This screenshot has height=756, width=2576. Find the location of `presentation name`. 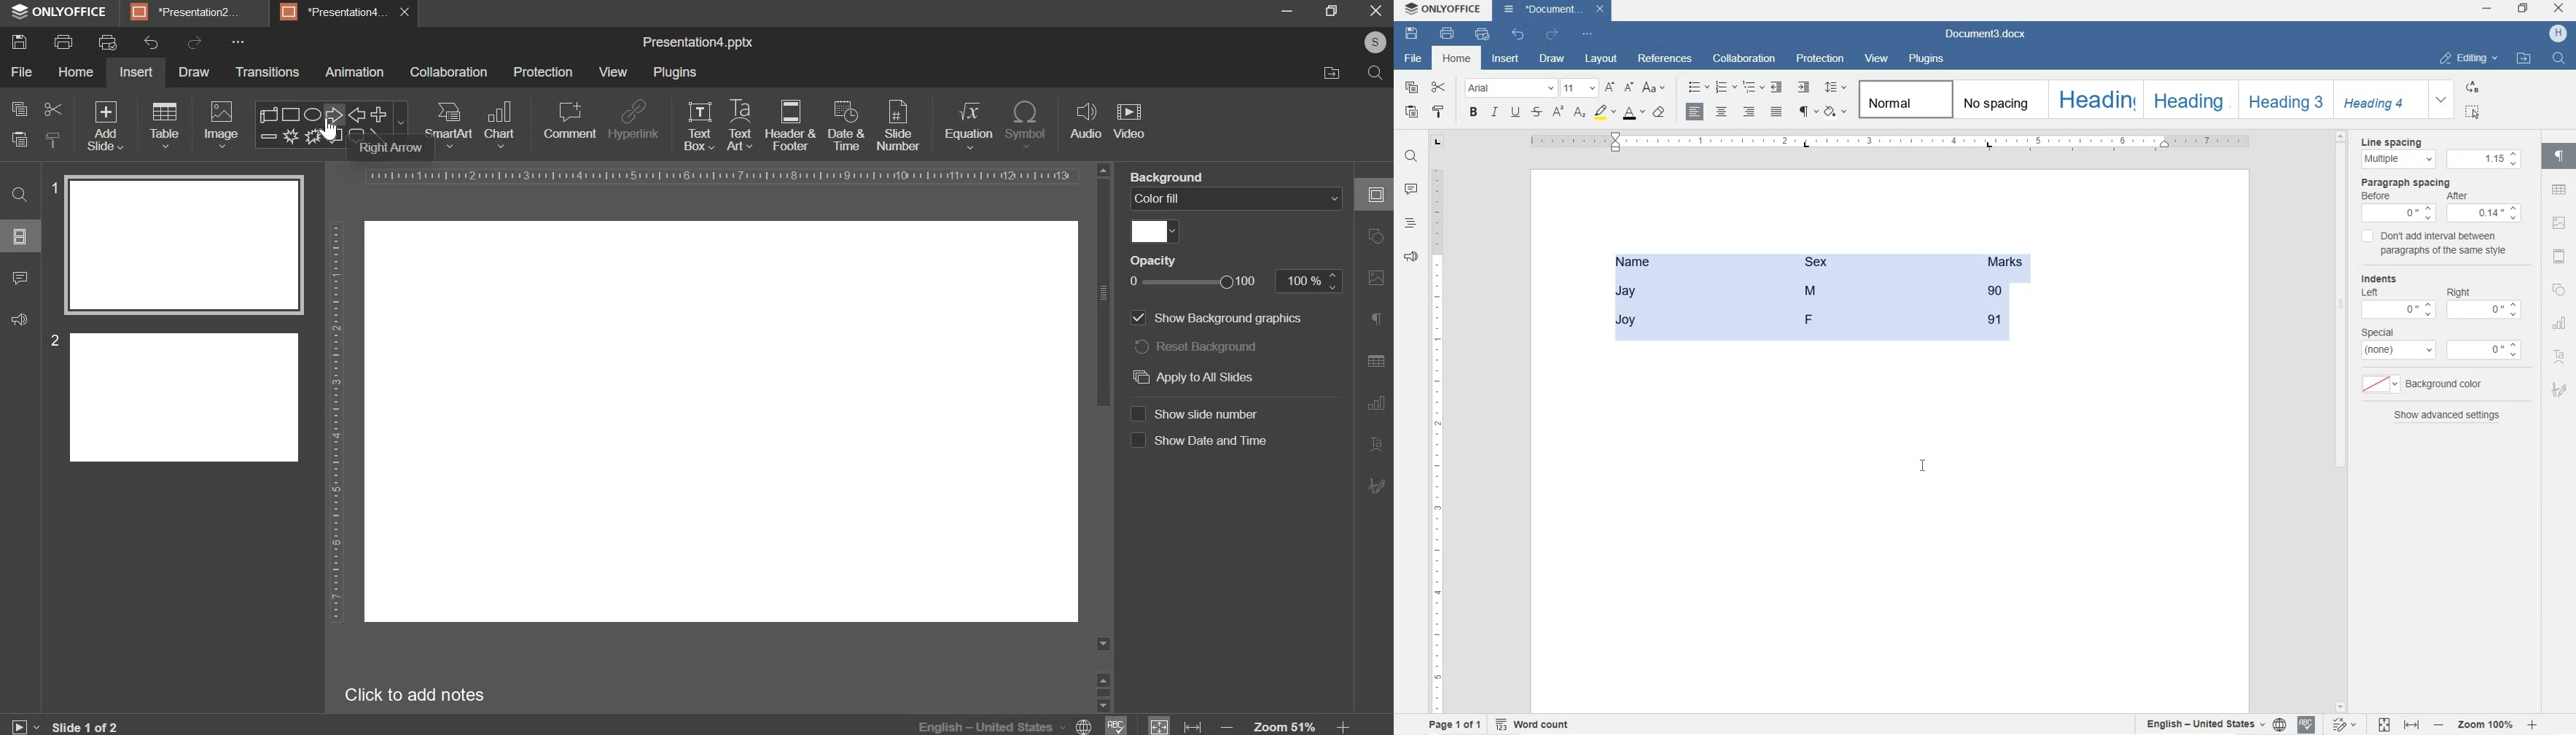

presentation name is located at coordinates (698, 44).